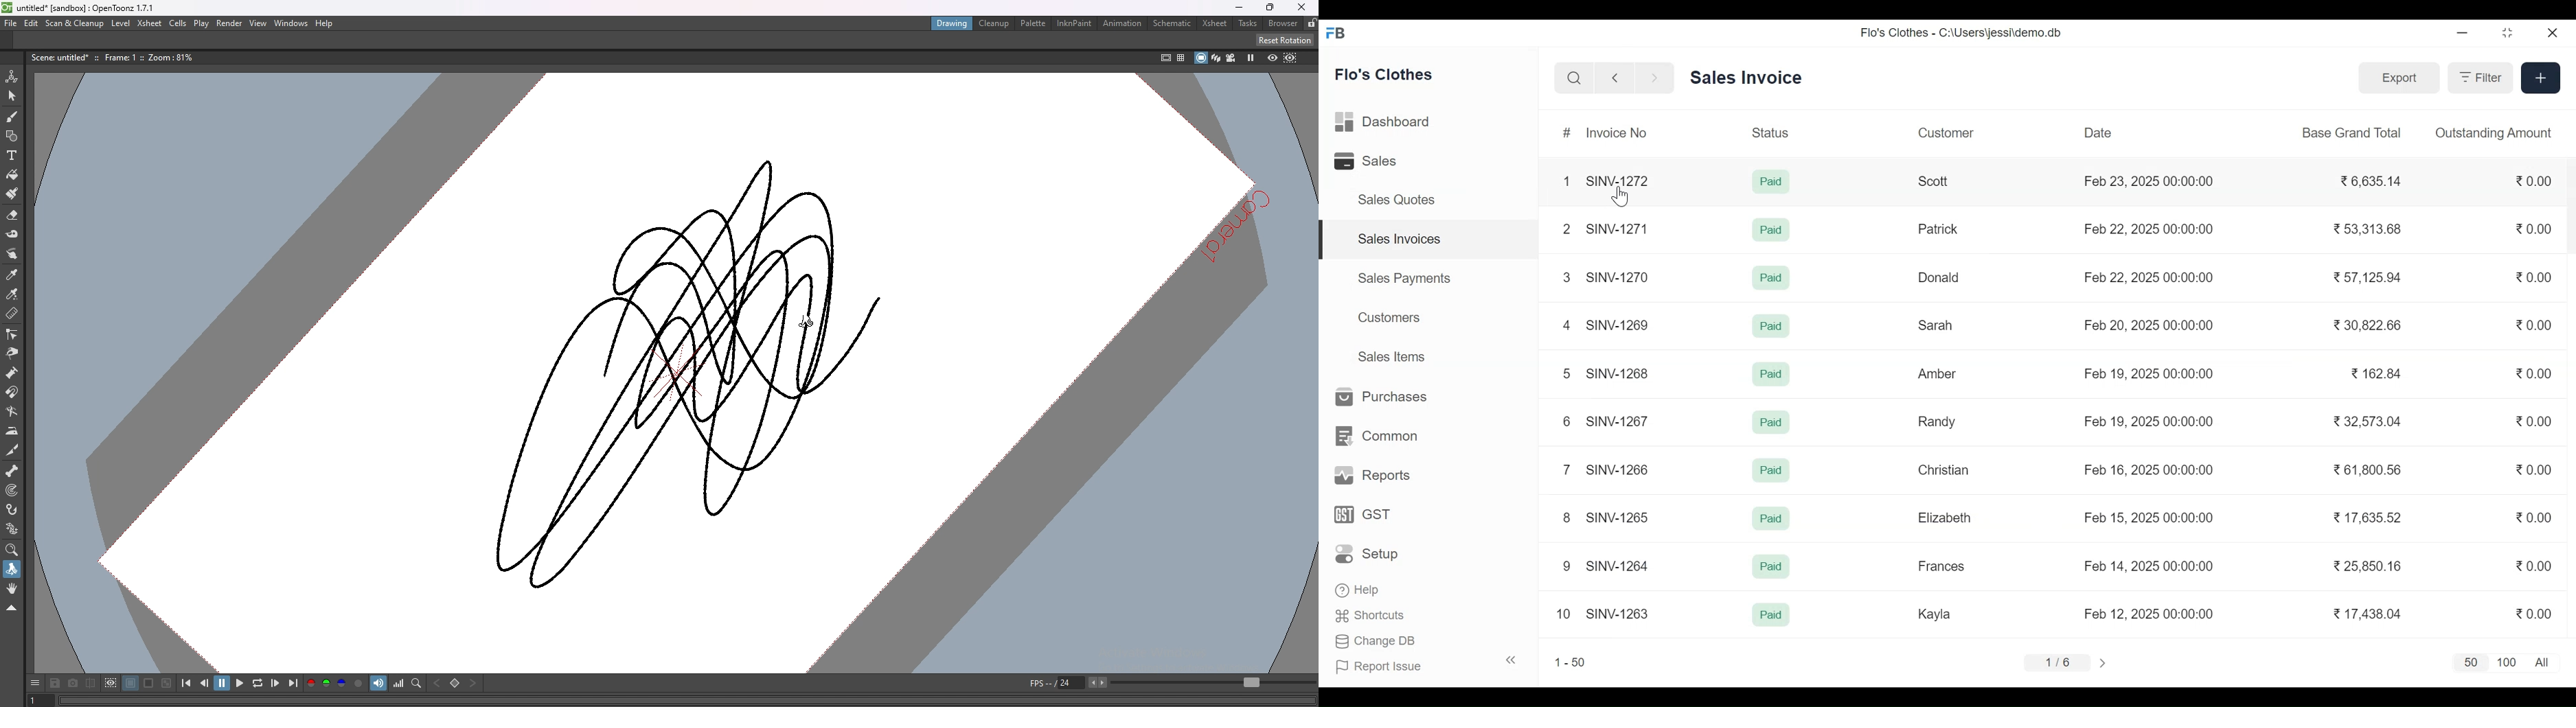  Describe the element at coordinates (1378, 435) in the screenshot. I see `Common` at that location.